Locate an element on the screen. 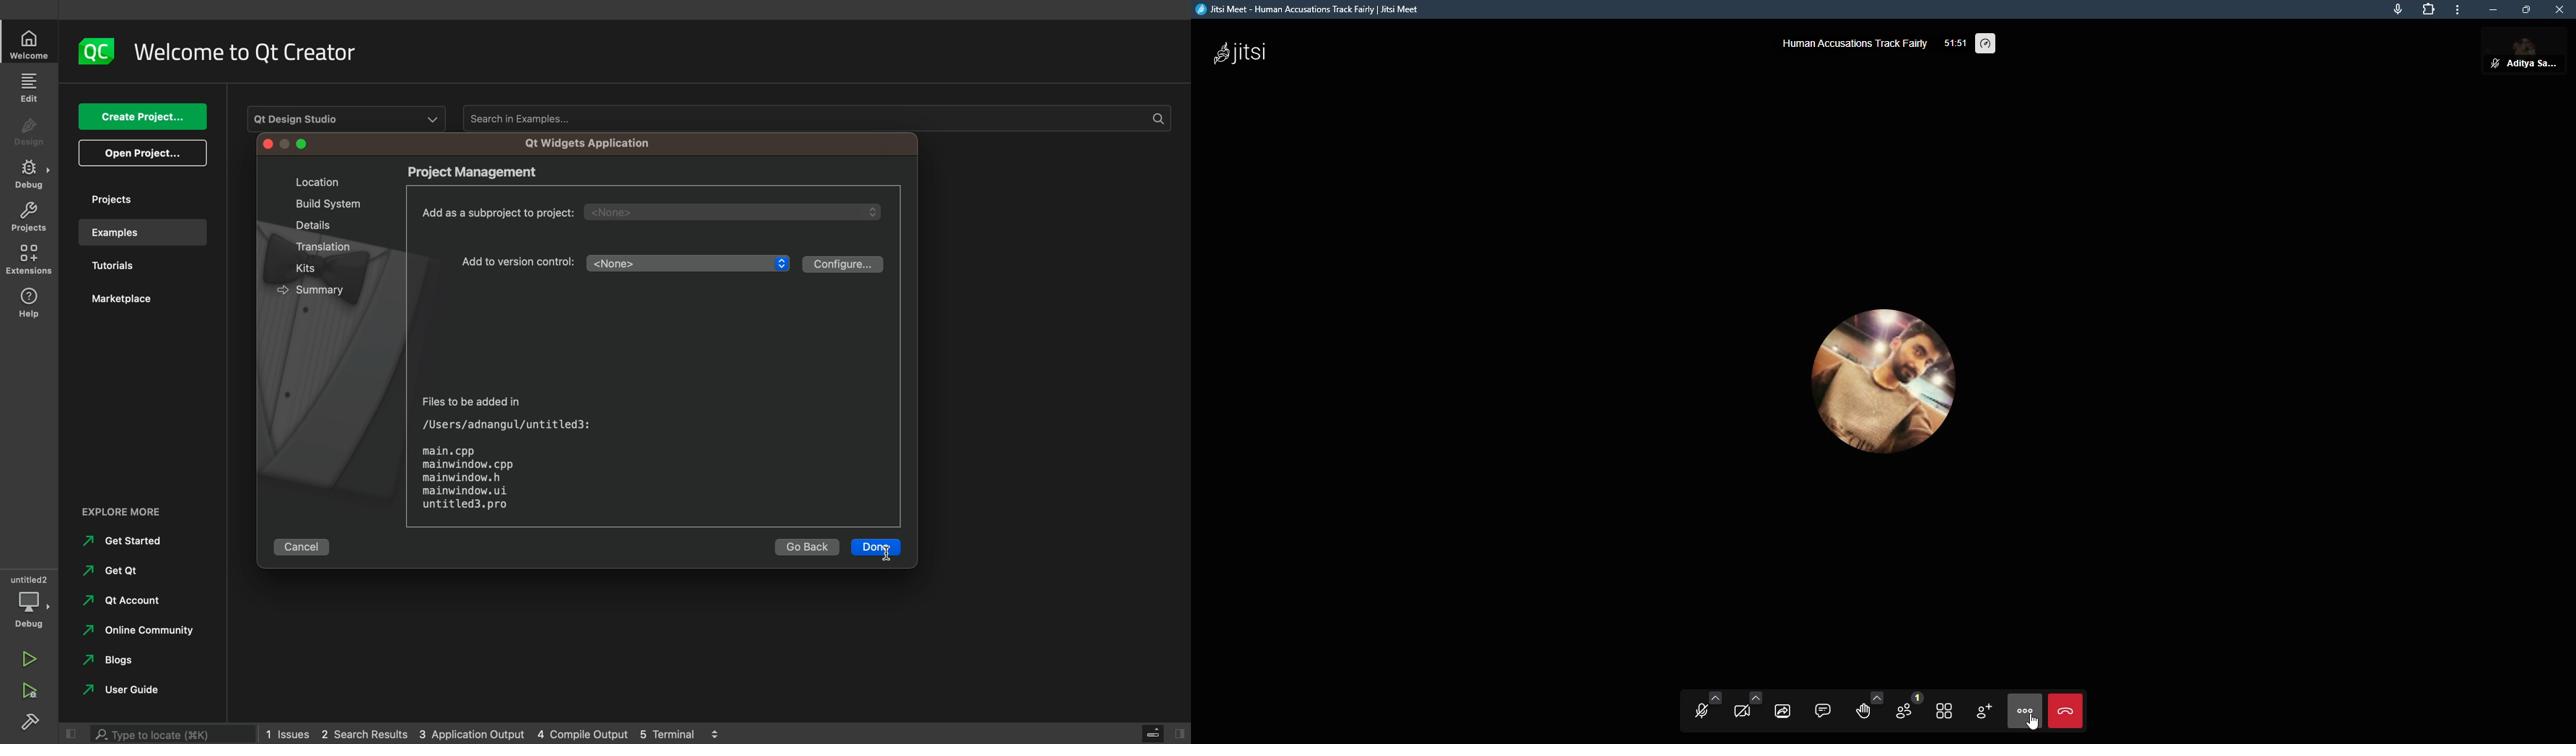  4 console output is located at coordinates (585, 734).